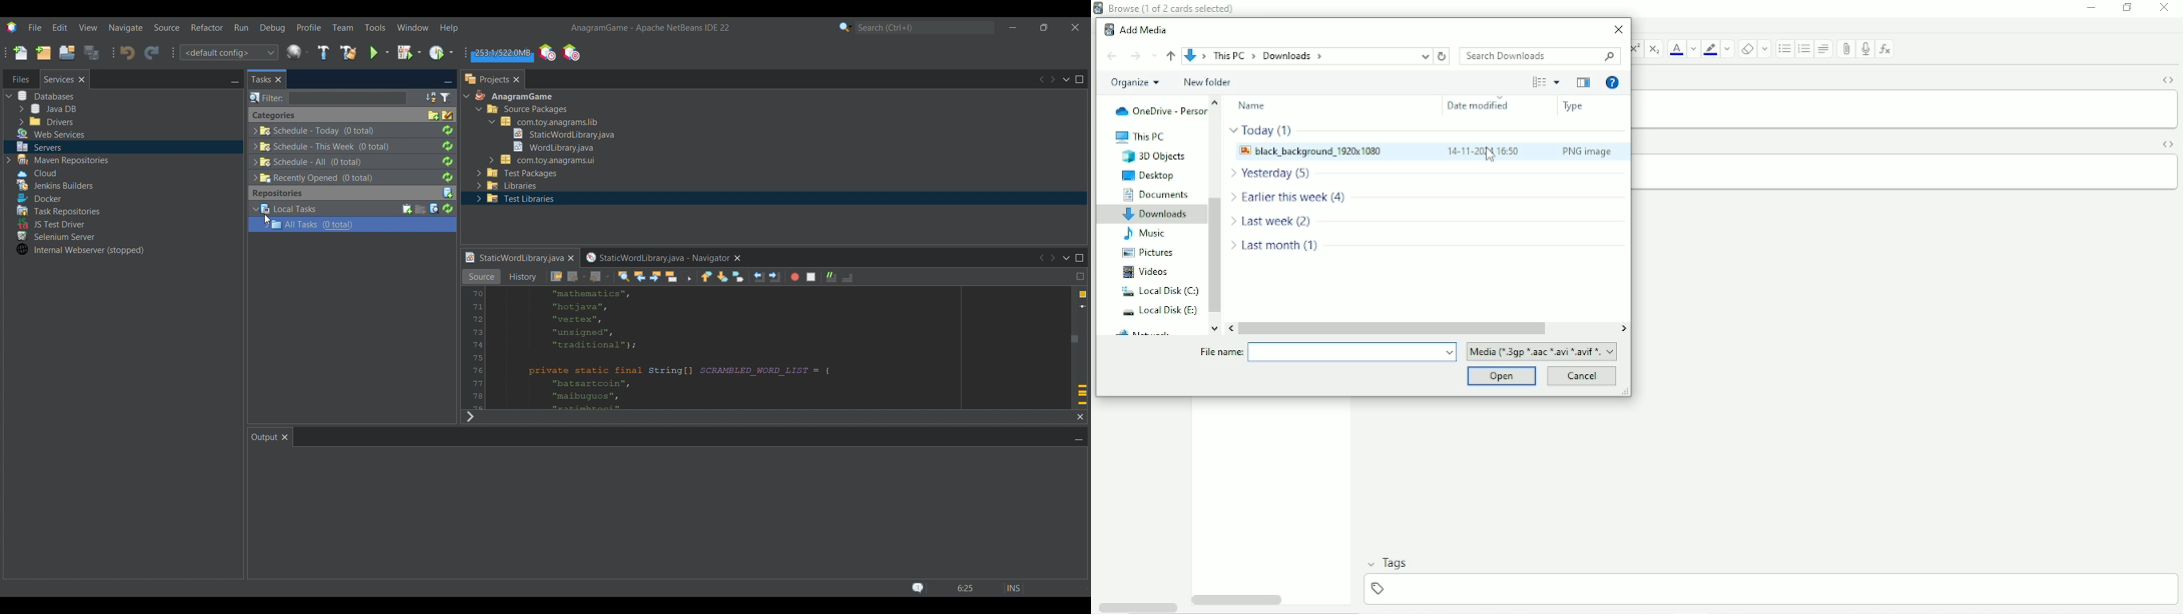 Image resolution: width=2184 pixels, height=616 pixels. What do you see at coordinates (1623, 329) in the screenshot?
I see `move right` at bounding box center [1623, 329].